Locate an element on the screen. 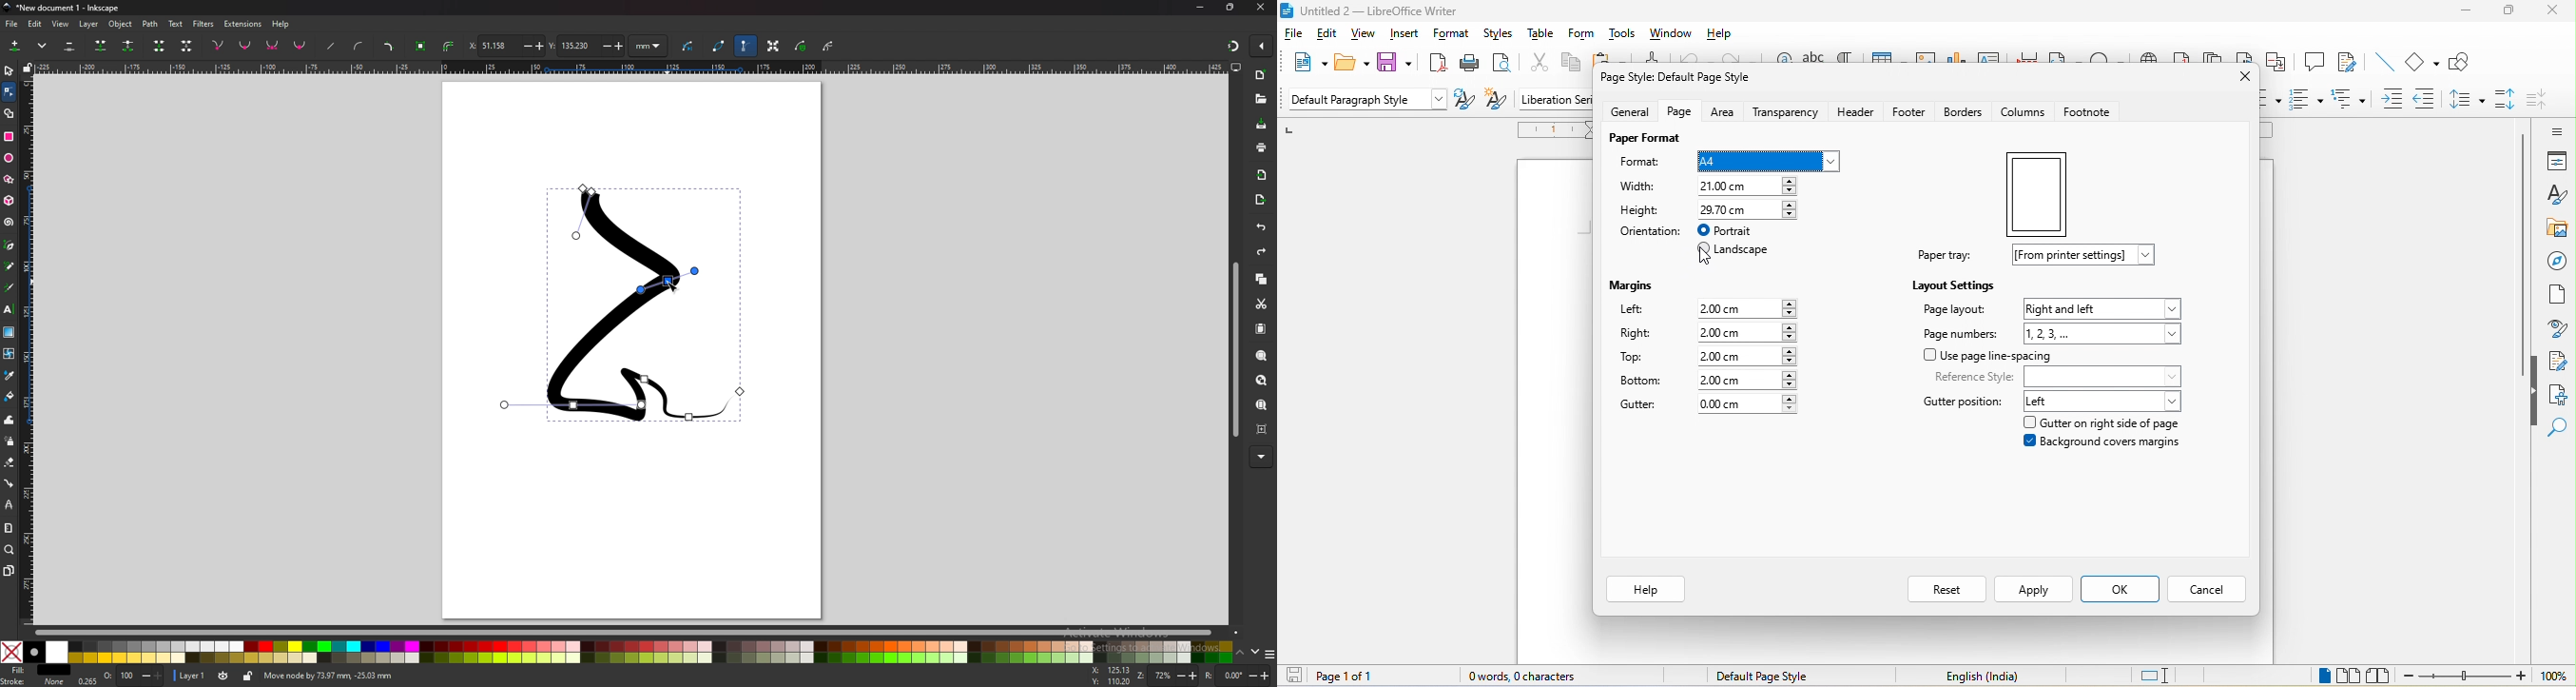 Image resolution: width=2576 pixels, height=700 pixels. orientation is located at coordinates (1647, 235).